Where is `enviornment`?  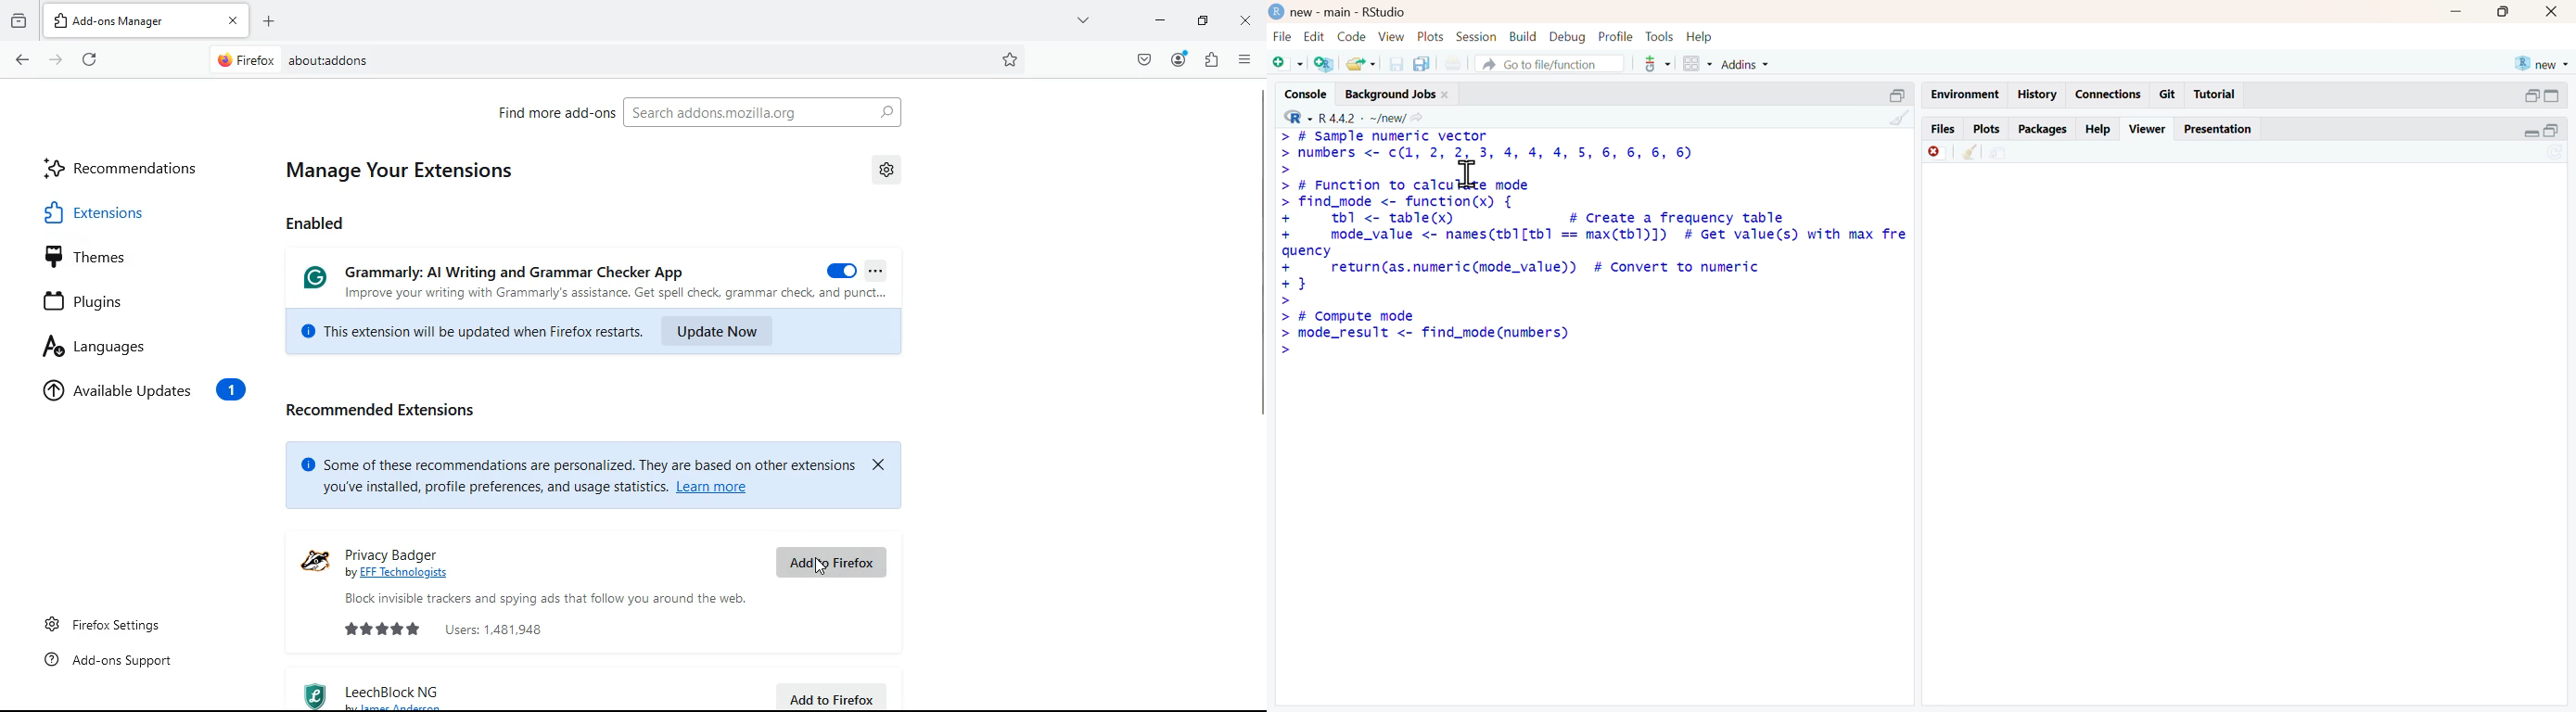 enviornment is located at coordinates (1967, 93).